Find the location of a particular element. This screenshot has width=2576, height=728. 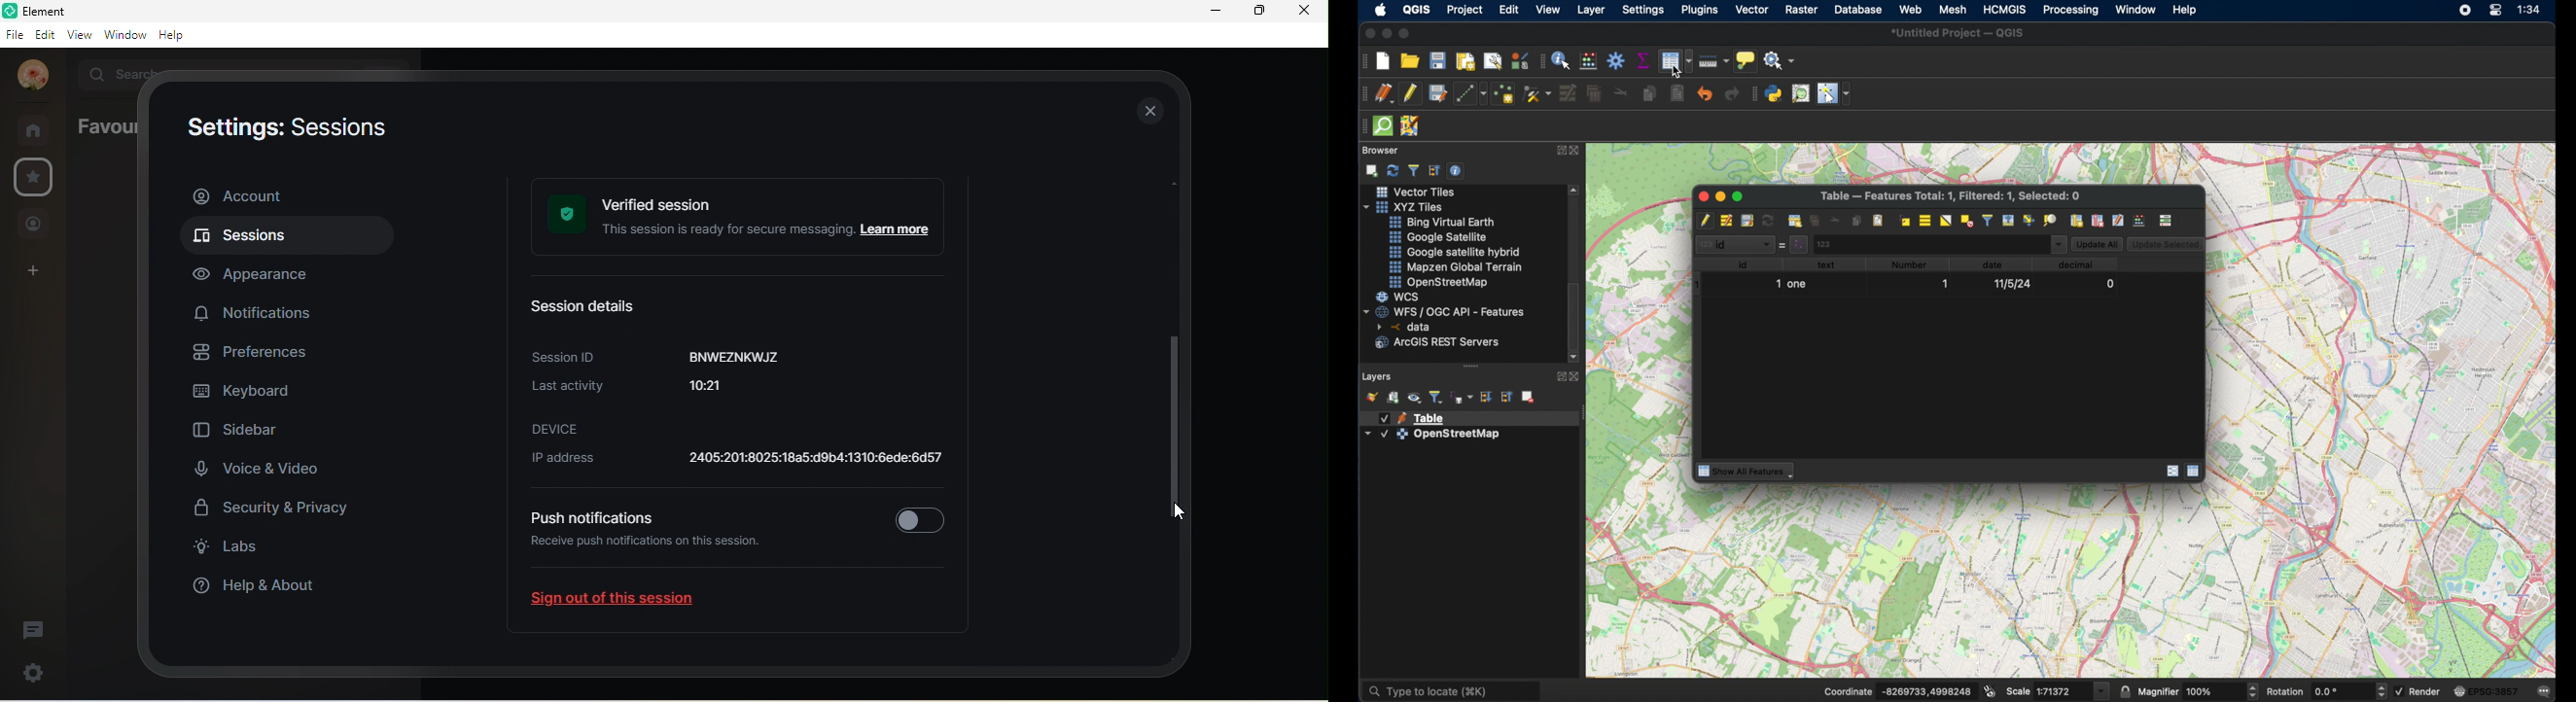

vertical scroll bar is located at coordinates (1180, 373).